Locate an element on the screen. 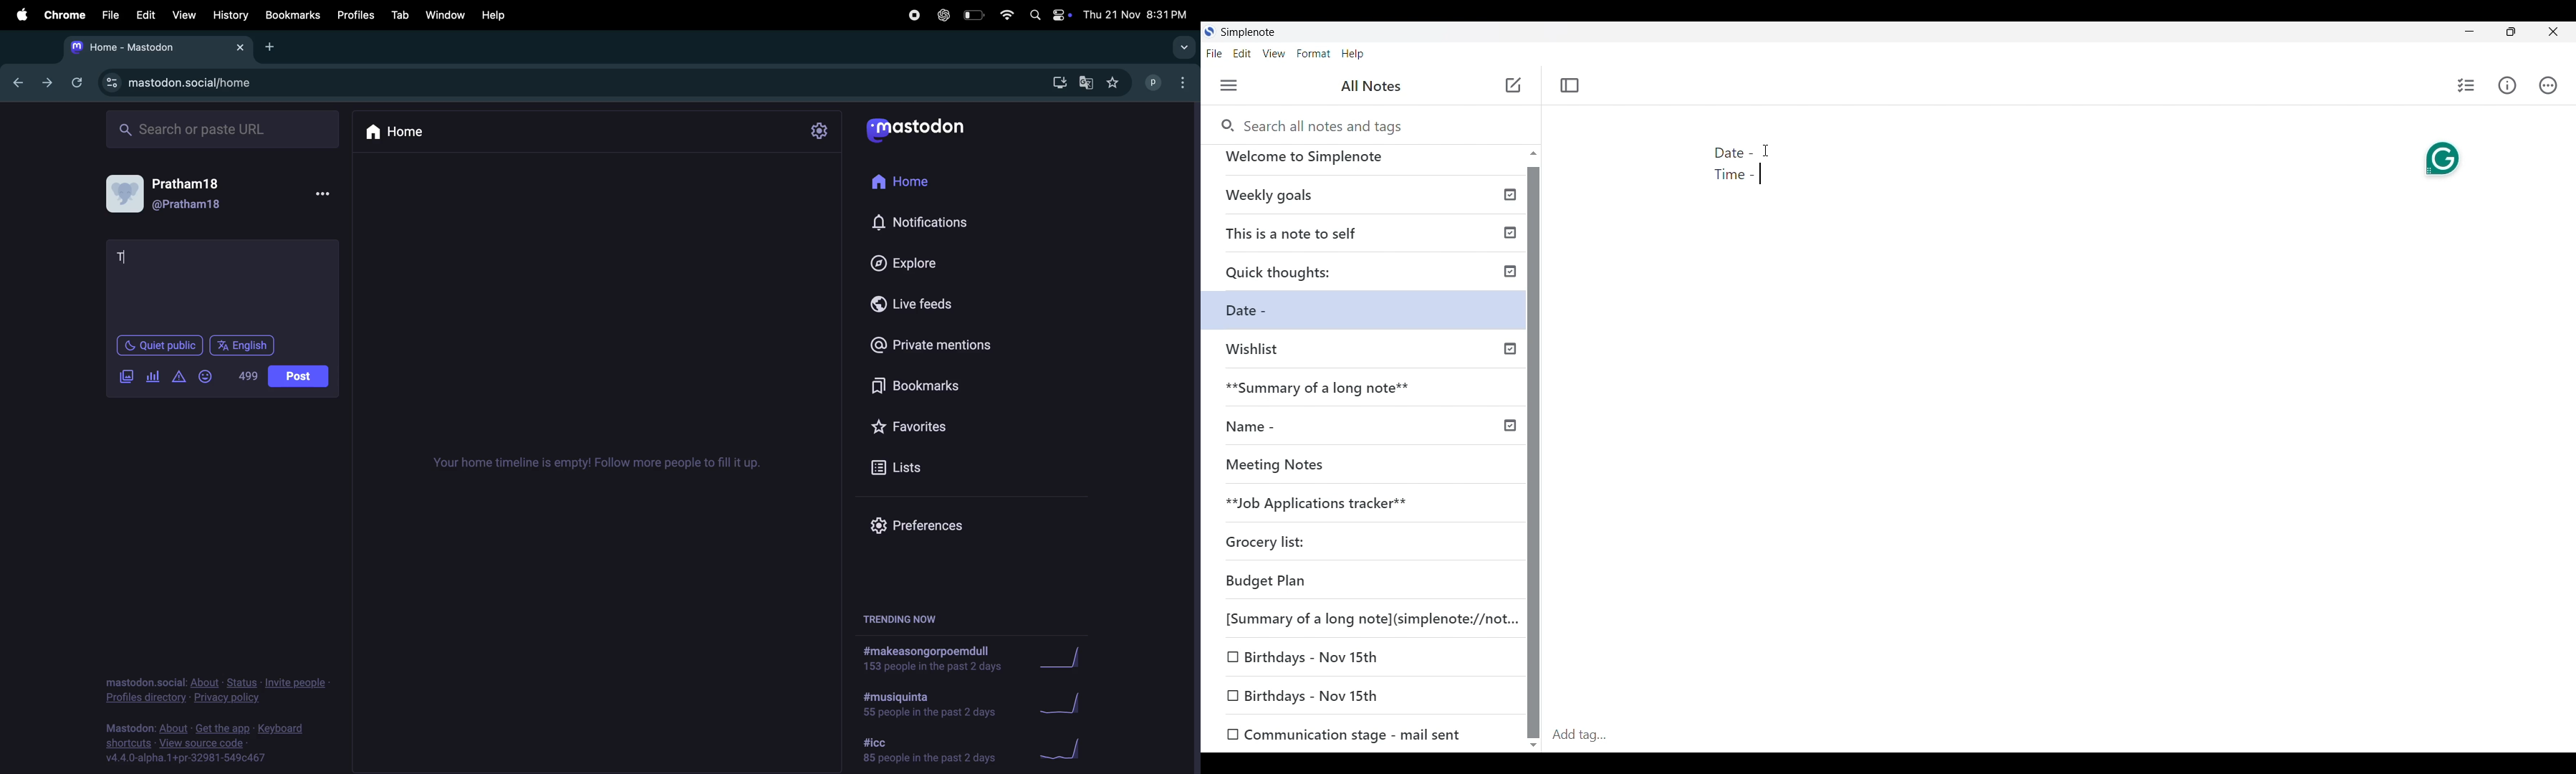 The image size is (2576, 784). Welcome note from software, current highlighted note is located at coordinates (1364, 163).